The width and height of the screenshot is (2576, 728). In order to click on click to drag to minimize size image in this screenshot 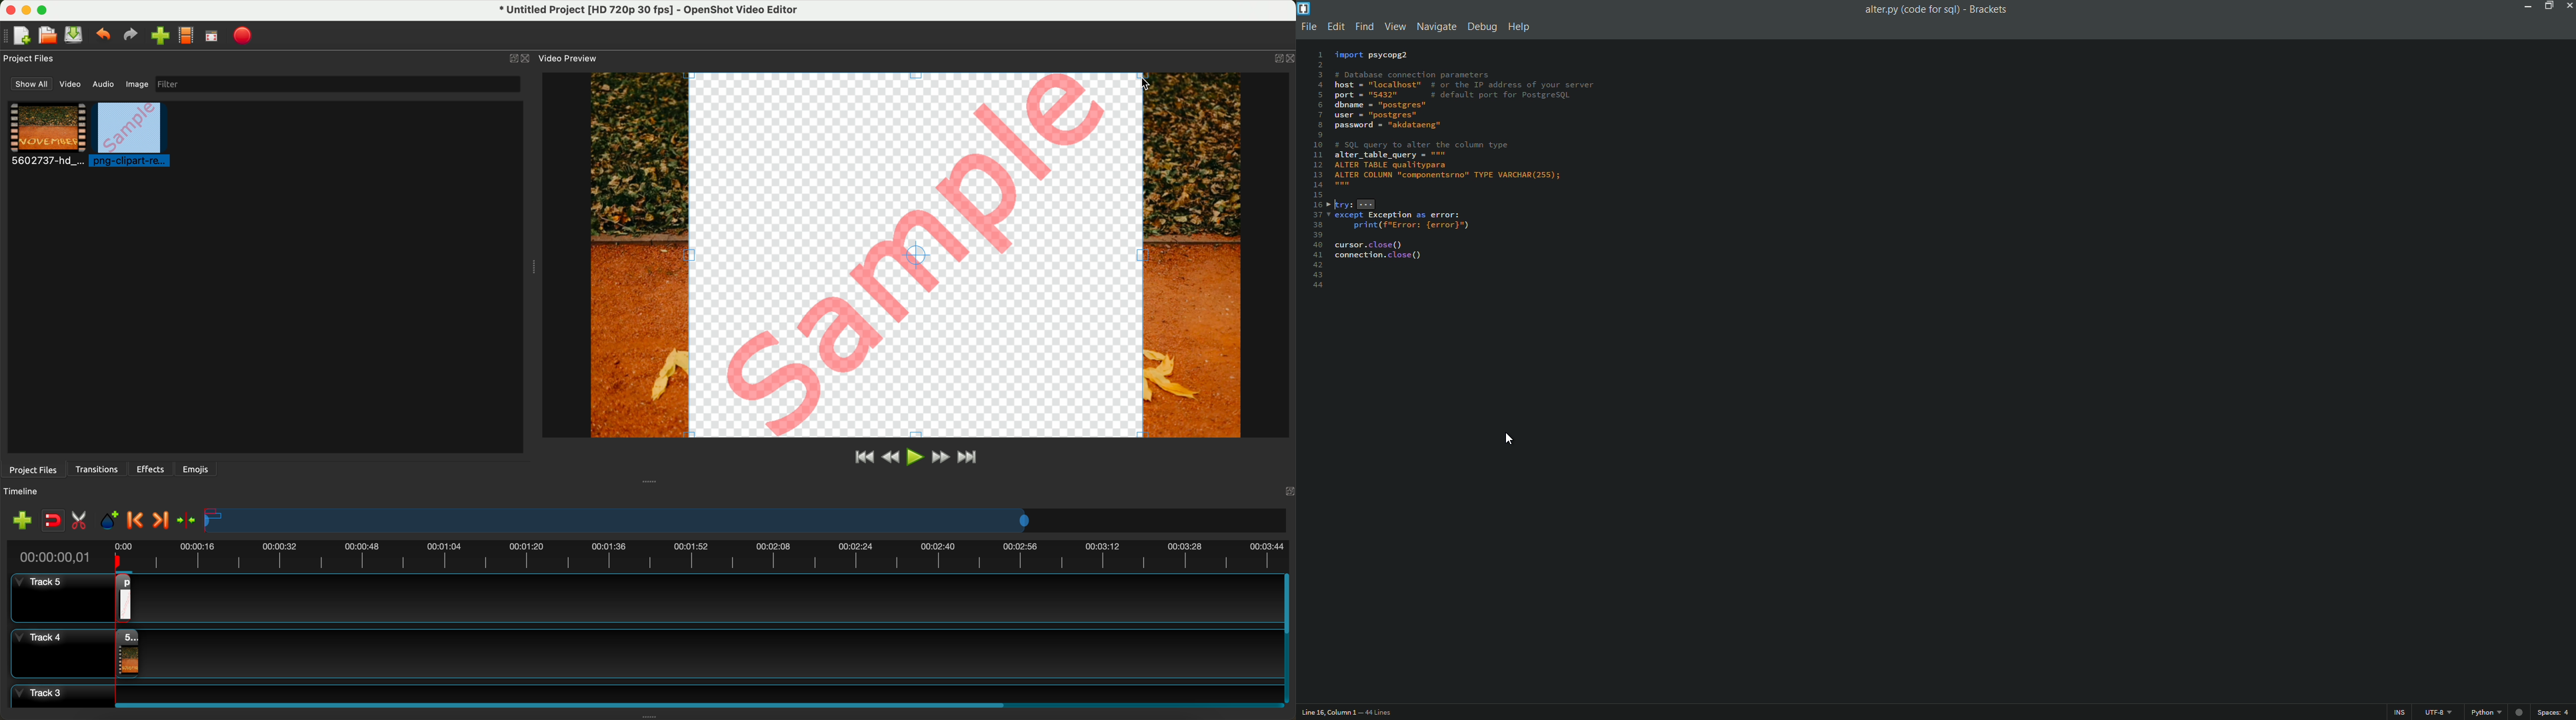, I will do `click(1141, 83)`.